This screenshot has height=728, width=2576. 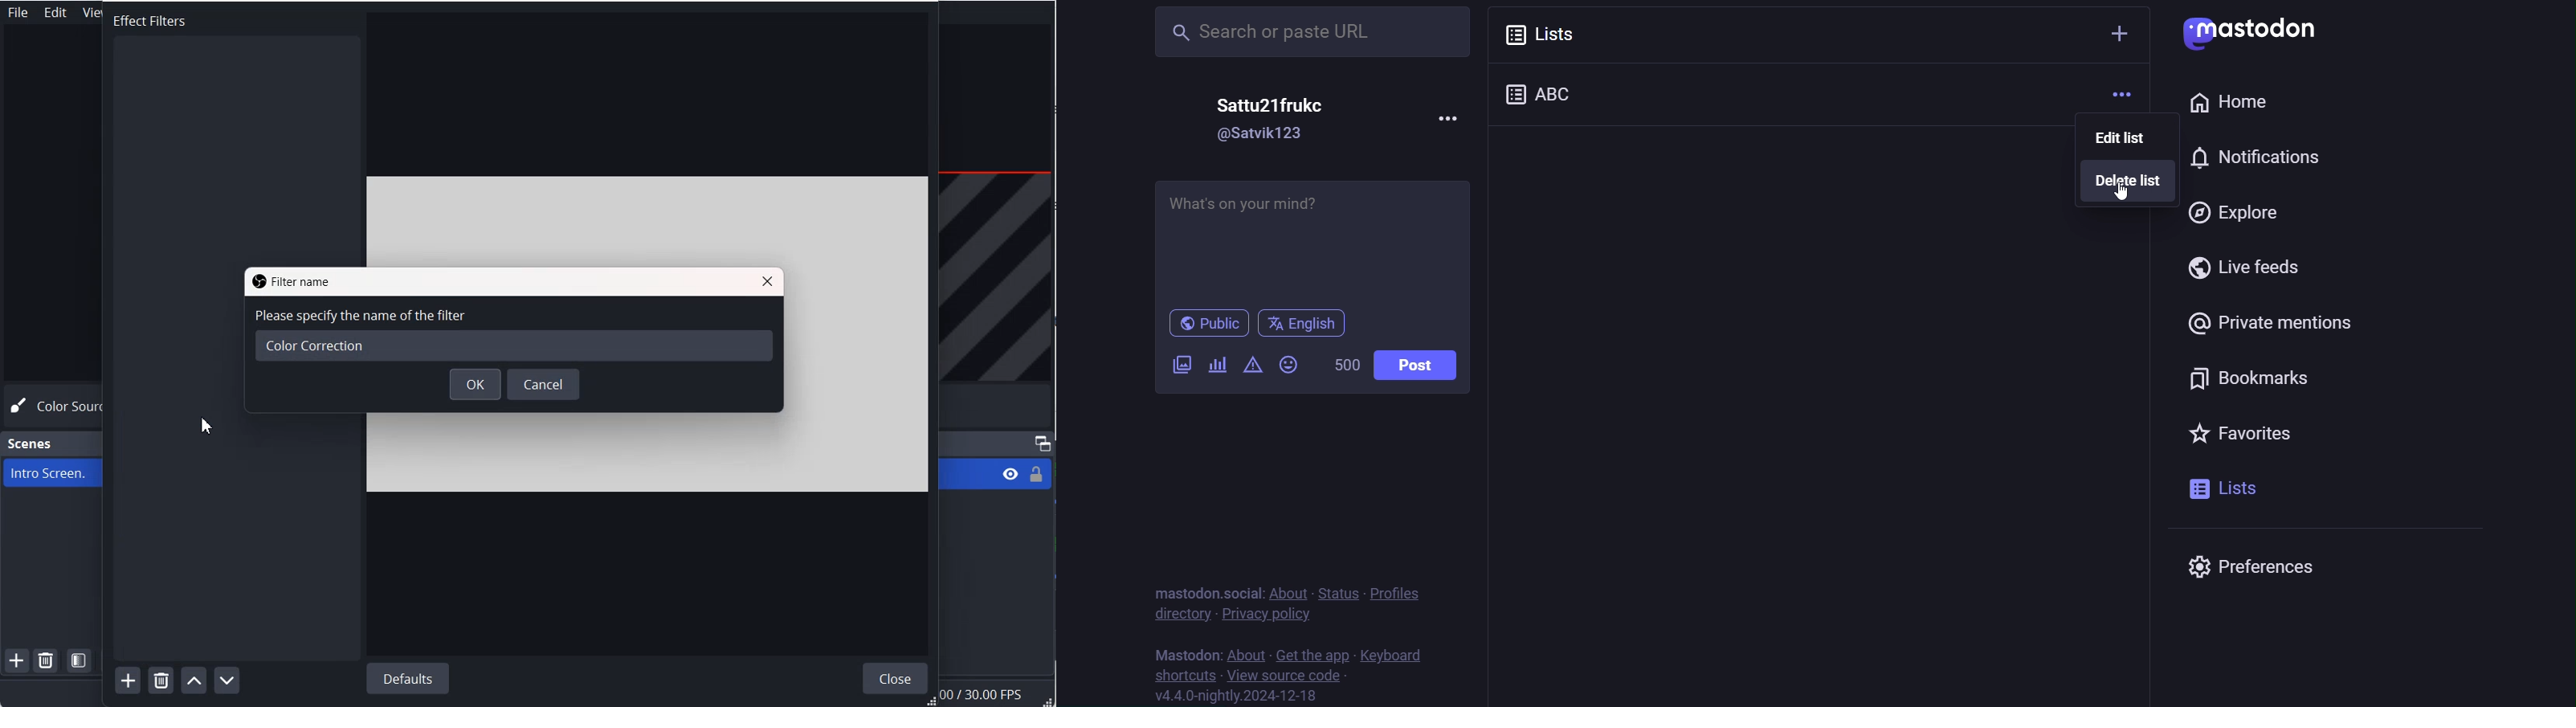 I want to click on poll, so click(x=1218, y=364).